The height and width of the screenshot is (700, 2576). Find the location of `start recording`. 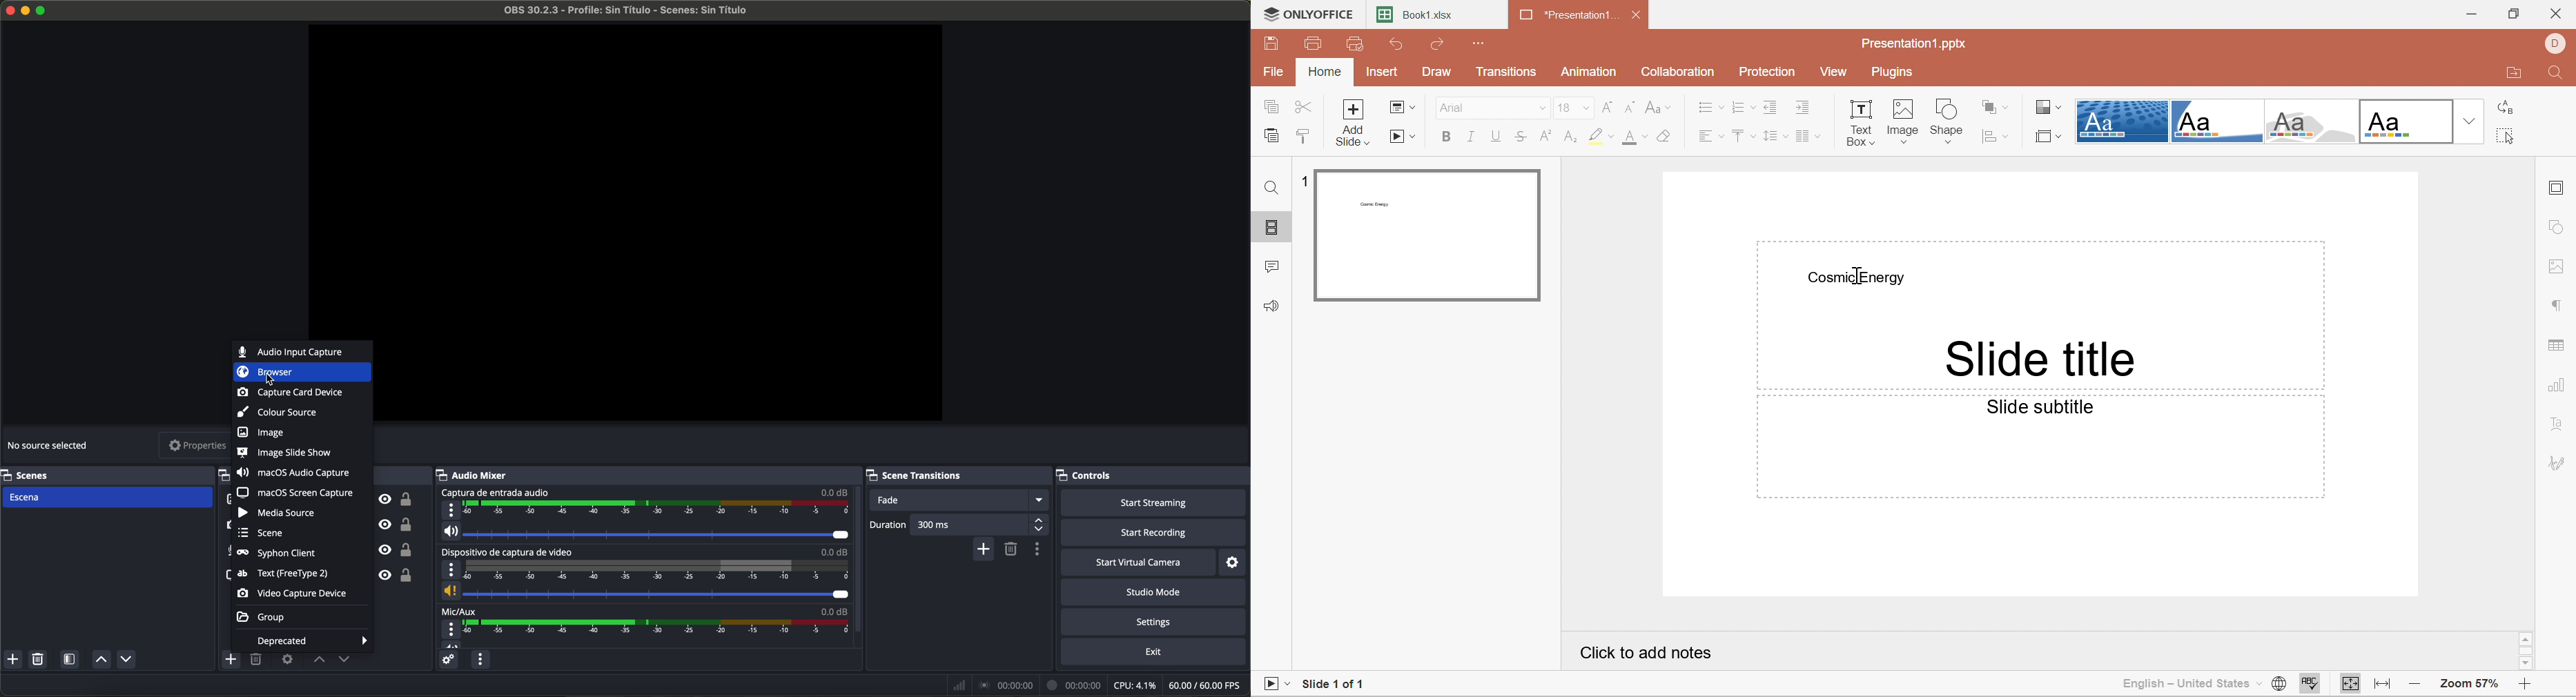

start recording is located at coordinates (1154, 534).